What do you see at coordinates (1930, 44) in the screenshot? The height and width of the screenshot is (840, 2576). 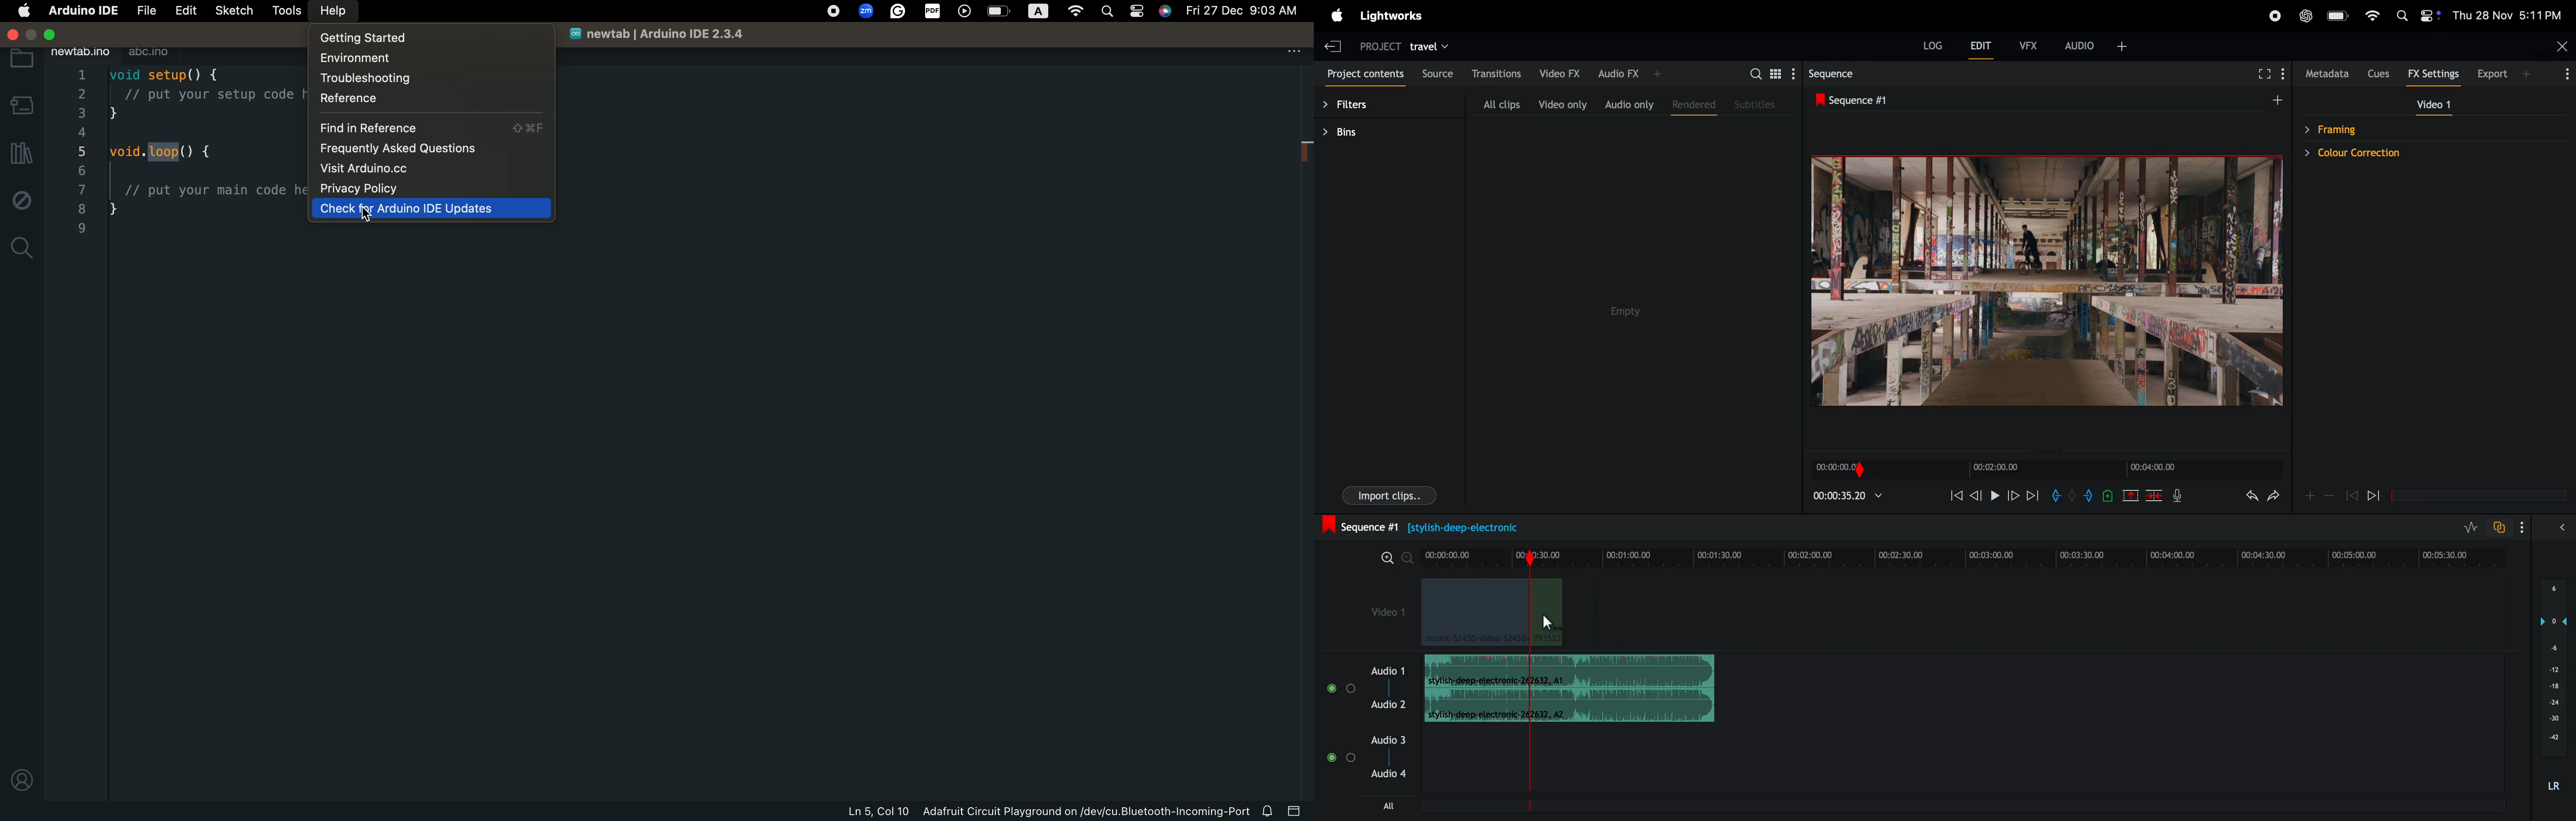 I see `log` at bounding box center [1930, 44].